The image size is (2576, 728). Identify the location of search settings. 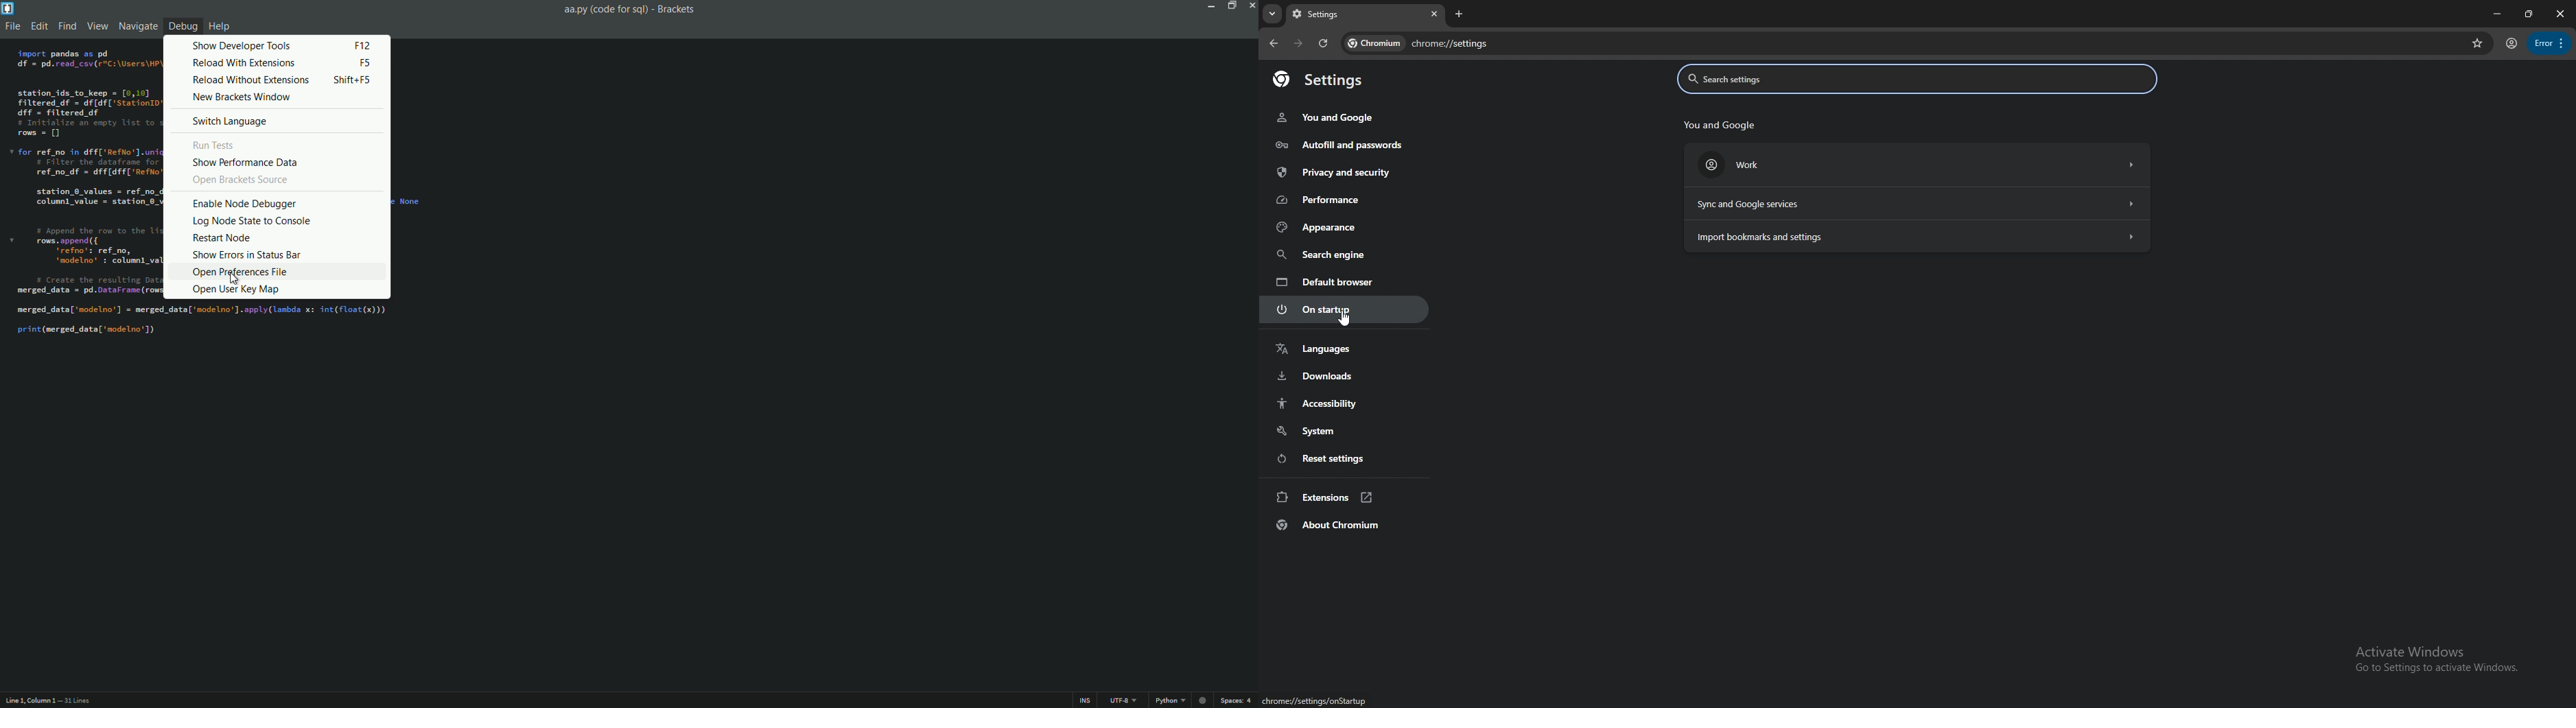
(1915, 79).